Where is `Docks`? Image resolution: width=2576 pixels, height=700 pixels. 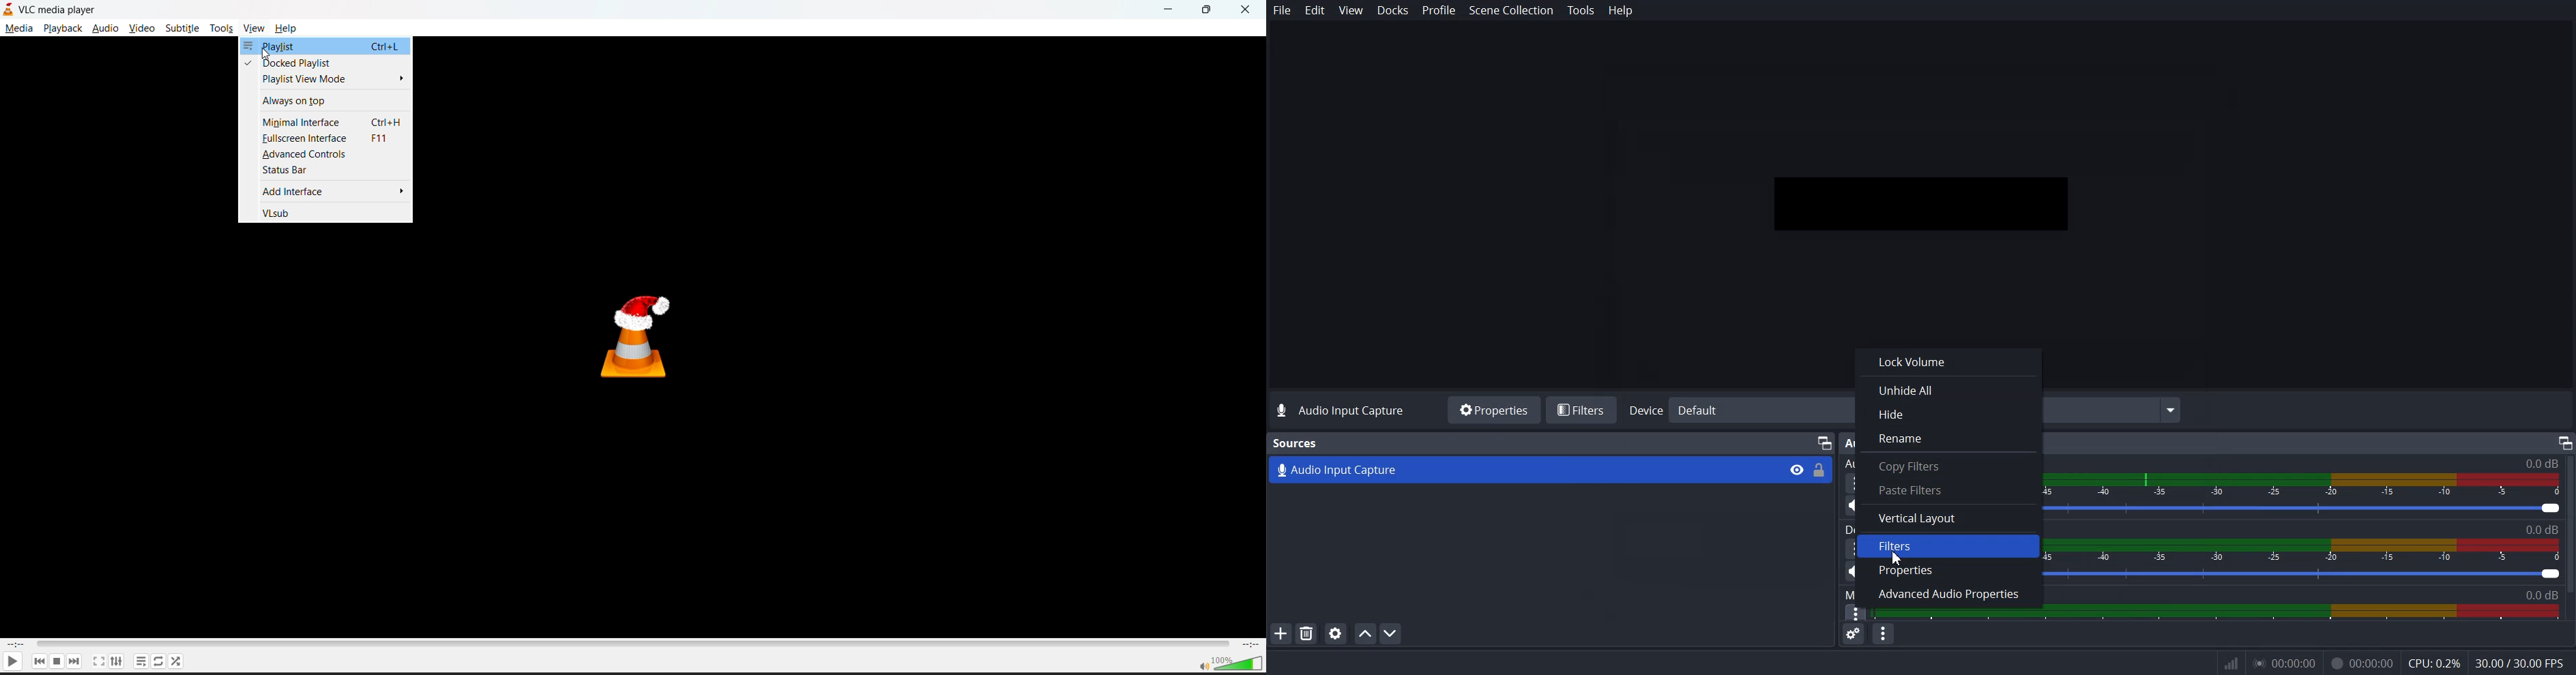
Docks is located at coordinates (1393, 11).